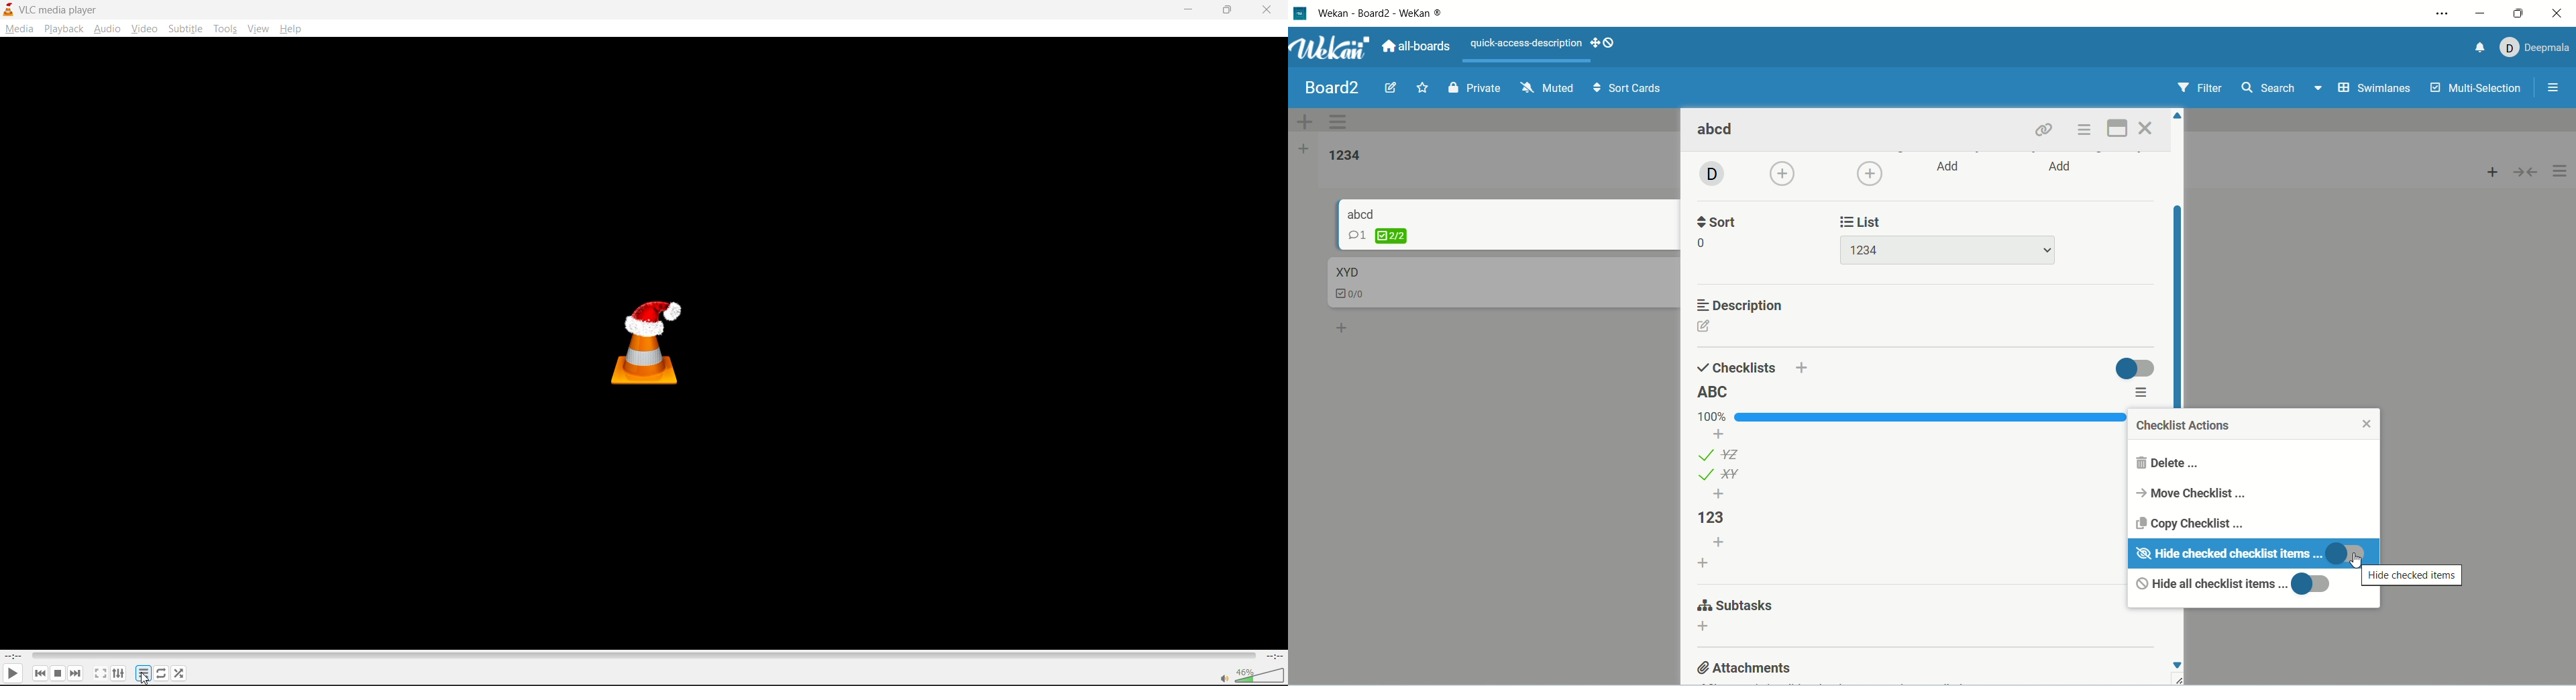 The image size is (2576, 700). Describe the element at coordinates (1346, 271) in the screenshot. I see `card title` at that location.